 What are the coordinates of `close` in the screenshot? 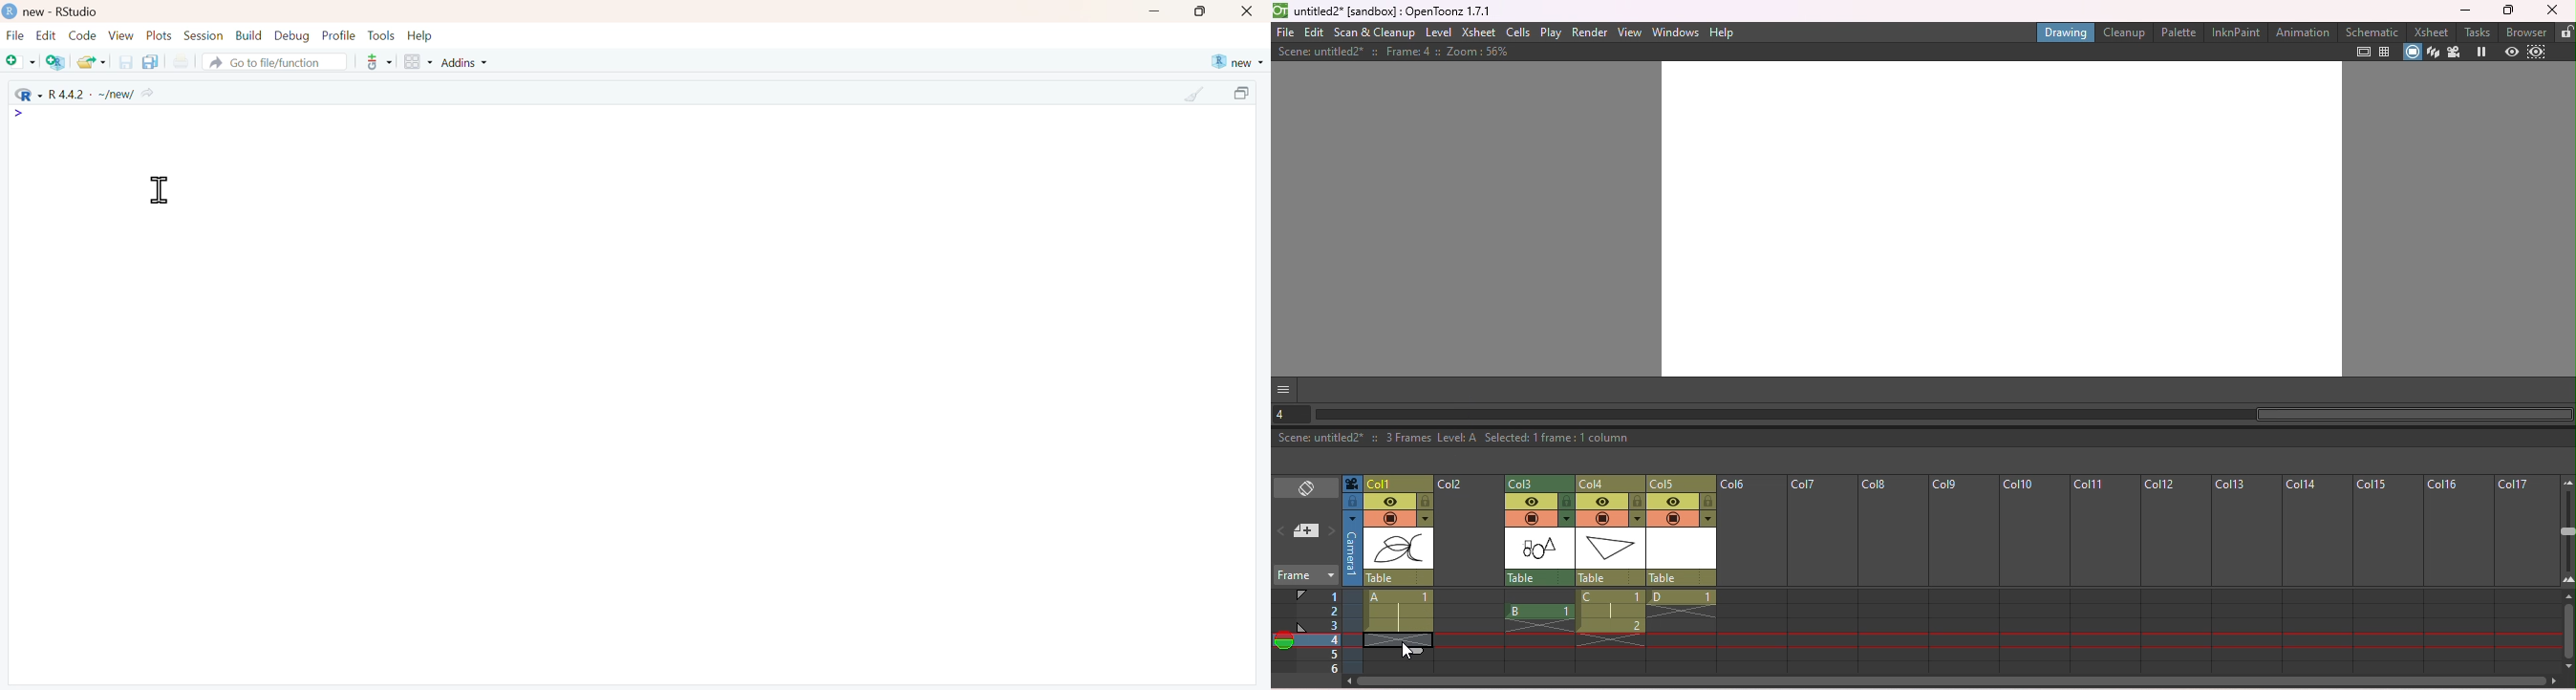 It's located at (1247, 12).